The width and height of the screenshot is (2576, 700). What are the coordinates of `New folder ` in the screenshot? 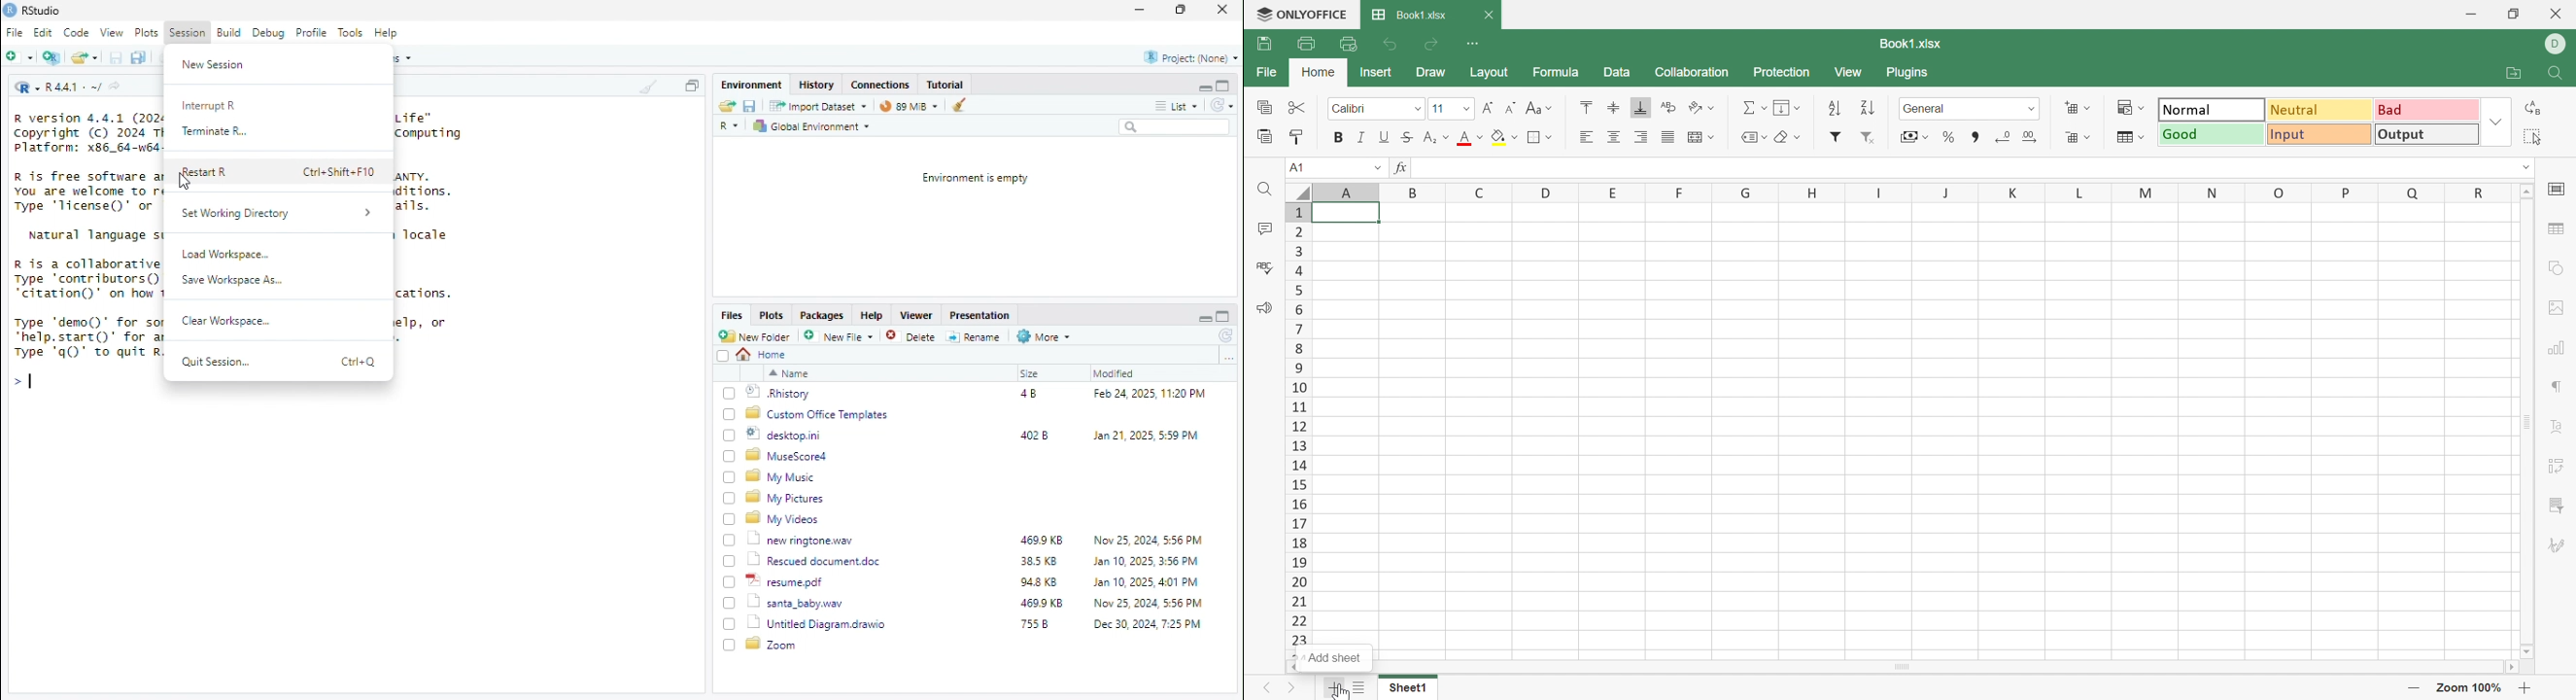 It's located at (19, 55).